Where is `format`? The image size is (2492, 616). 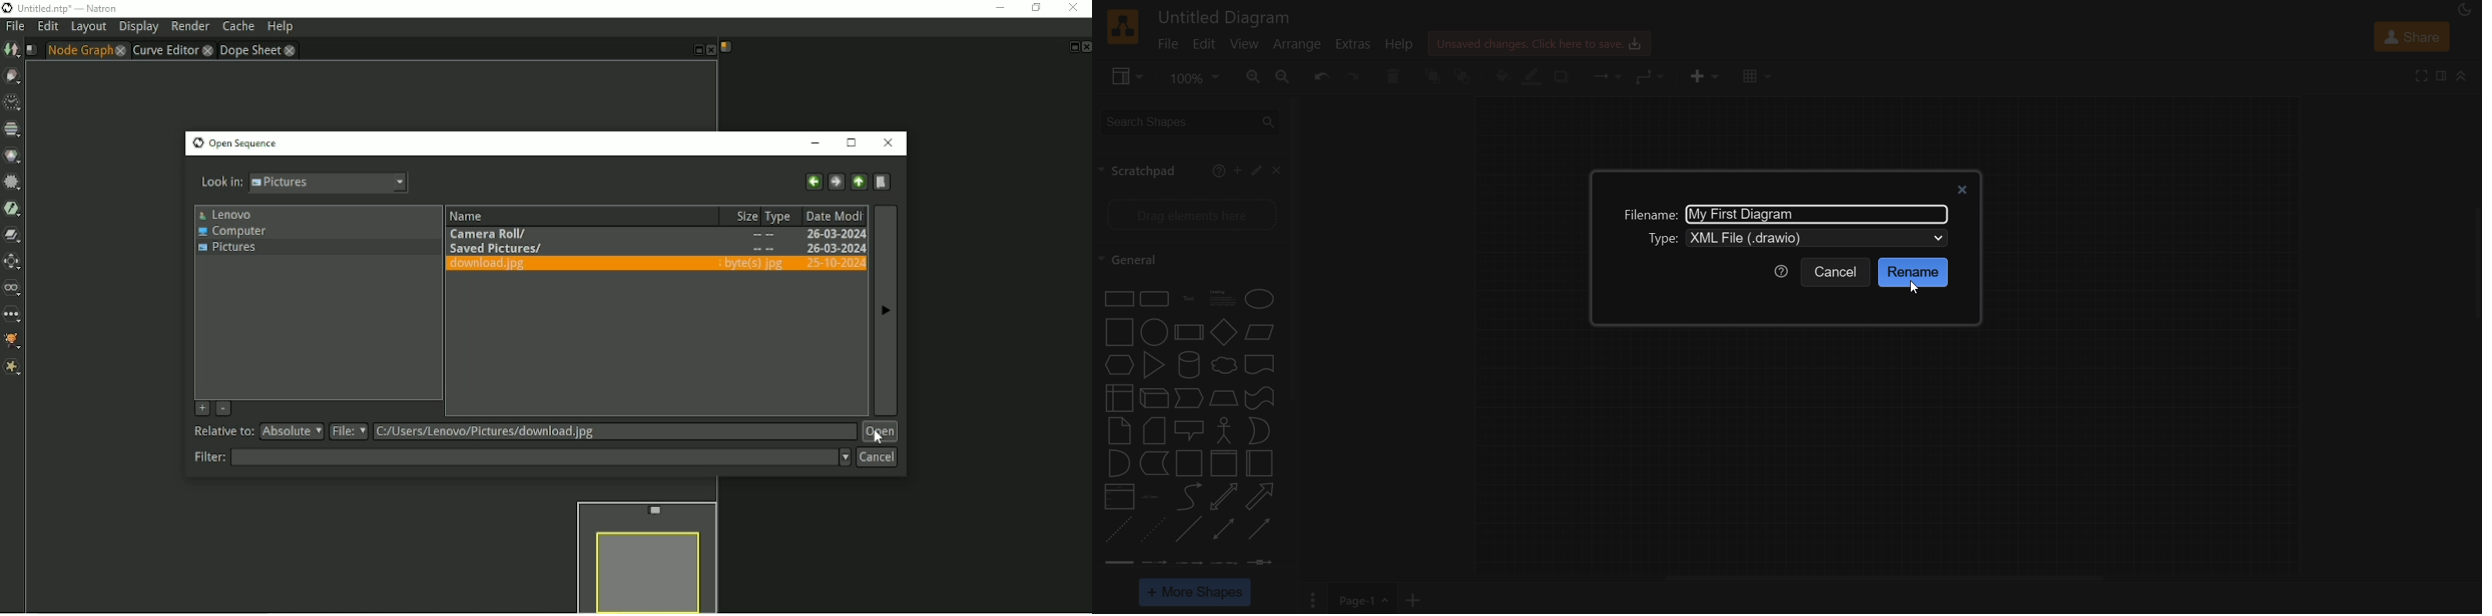 format is located at coordinates (2443, 77).